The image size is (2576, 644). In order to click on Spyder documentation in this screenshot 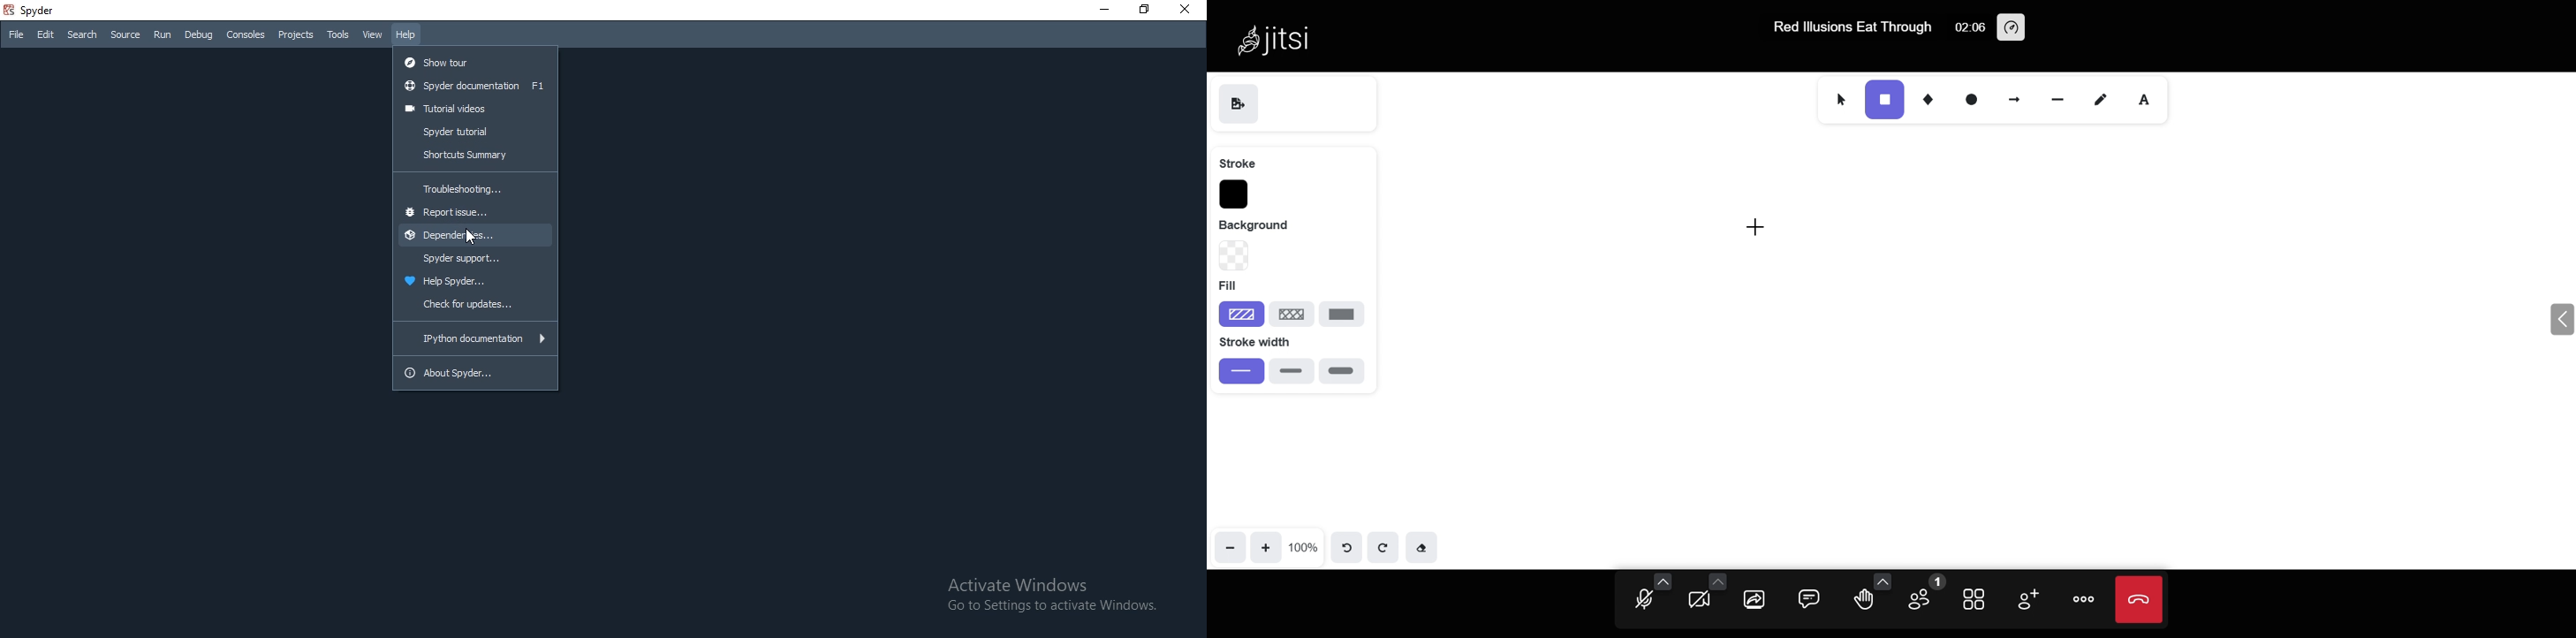, I will do `click(476, 86)`.